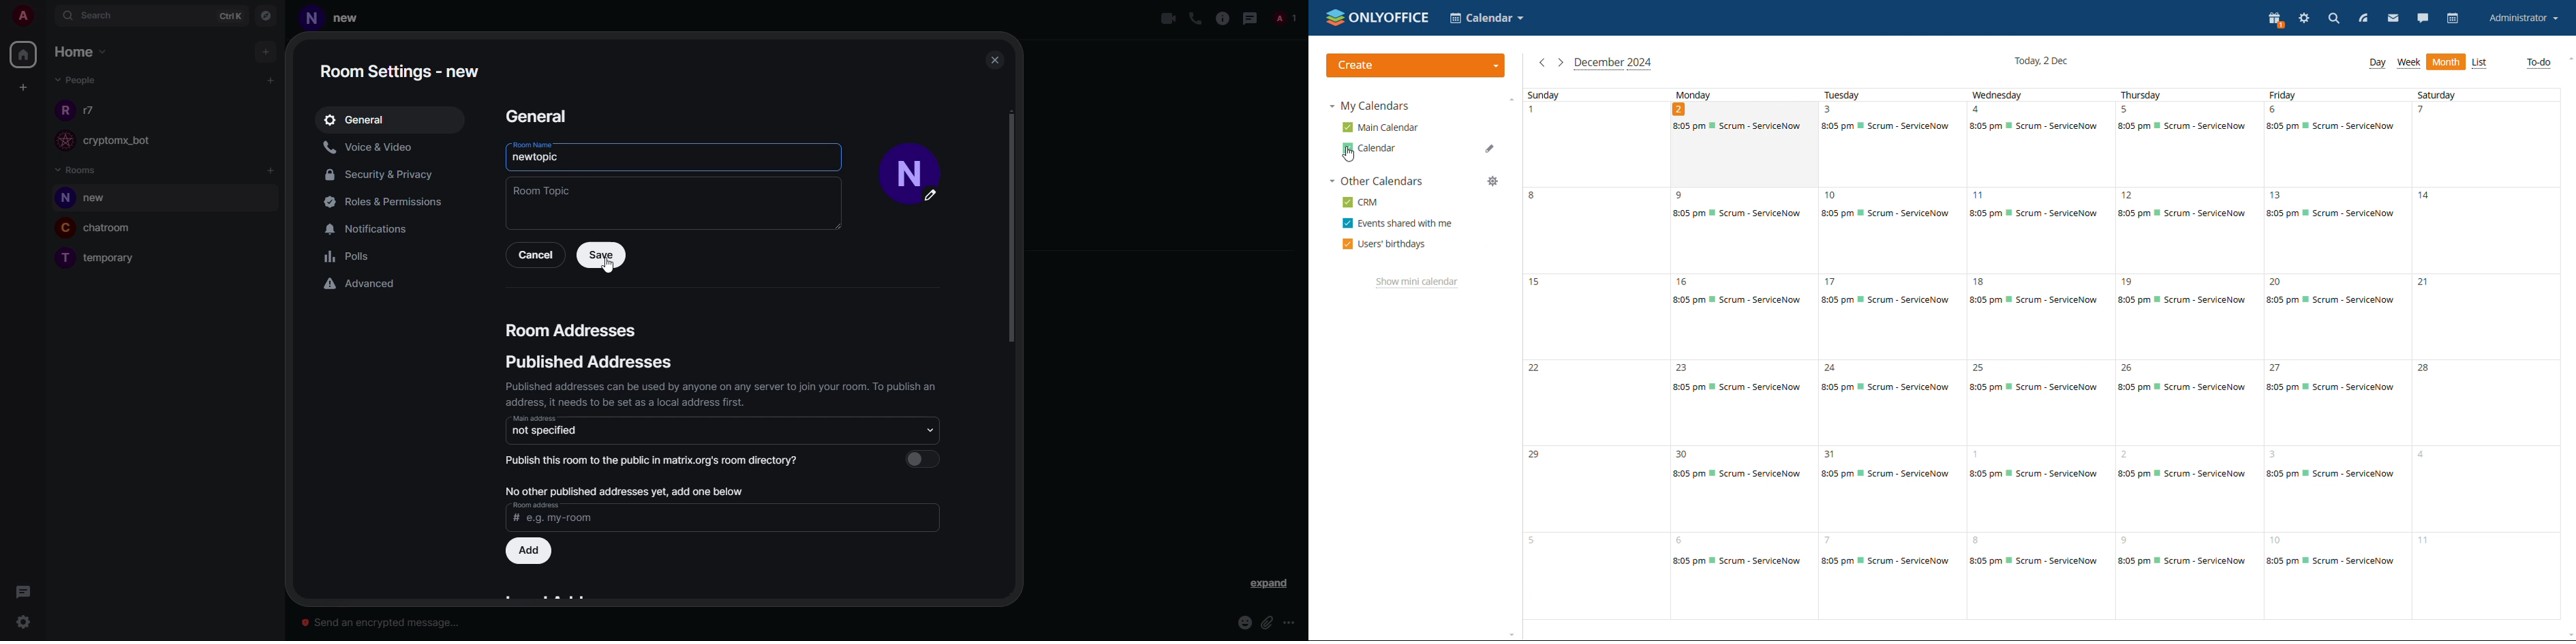 This screenshot has width=2576, height=644. I want to click on notifications, so click(374, 228).